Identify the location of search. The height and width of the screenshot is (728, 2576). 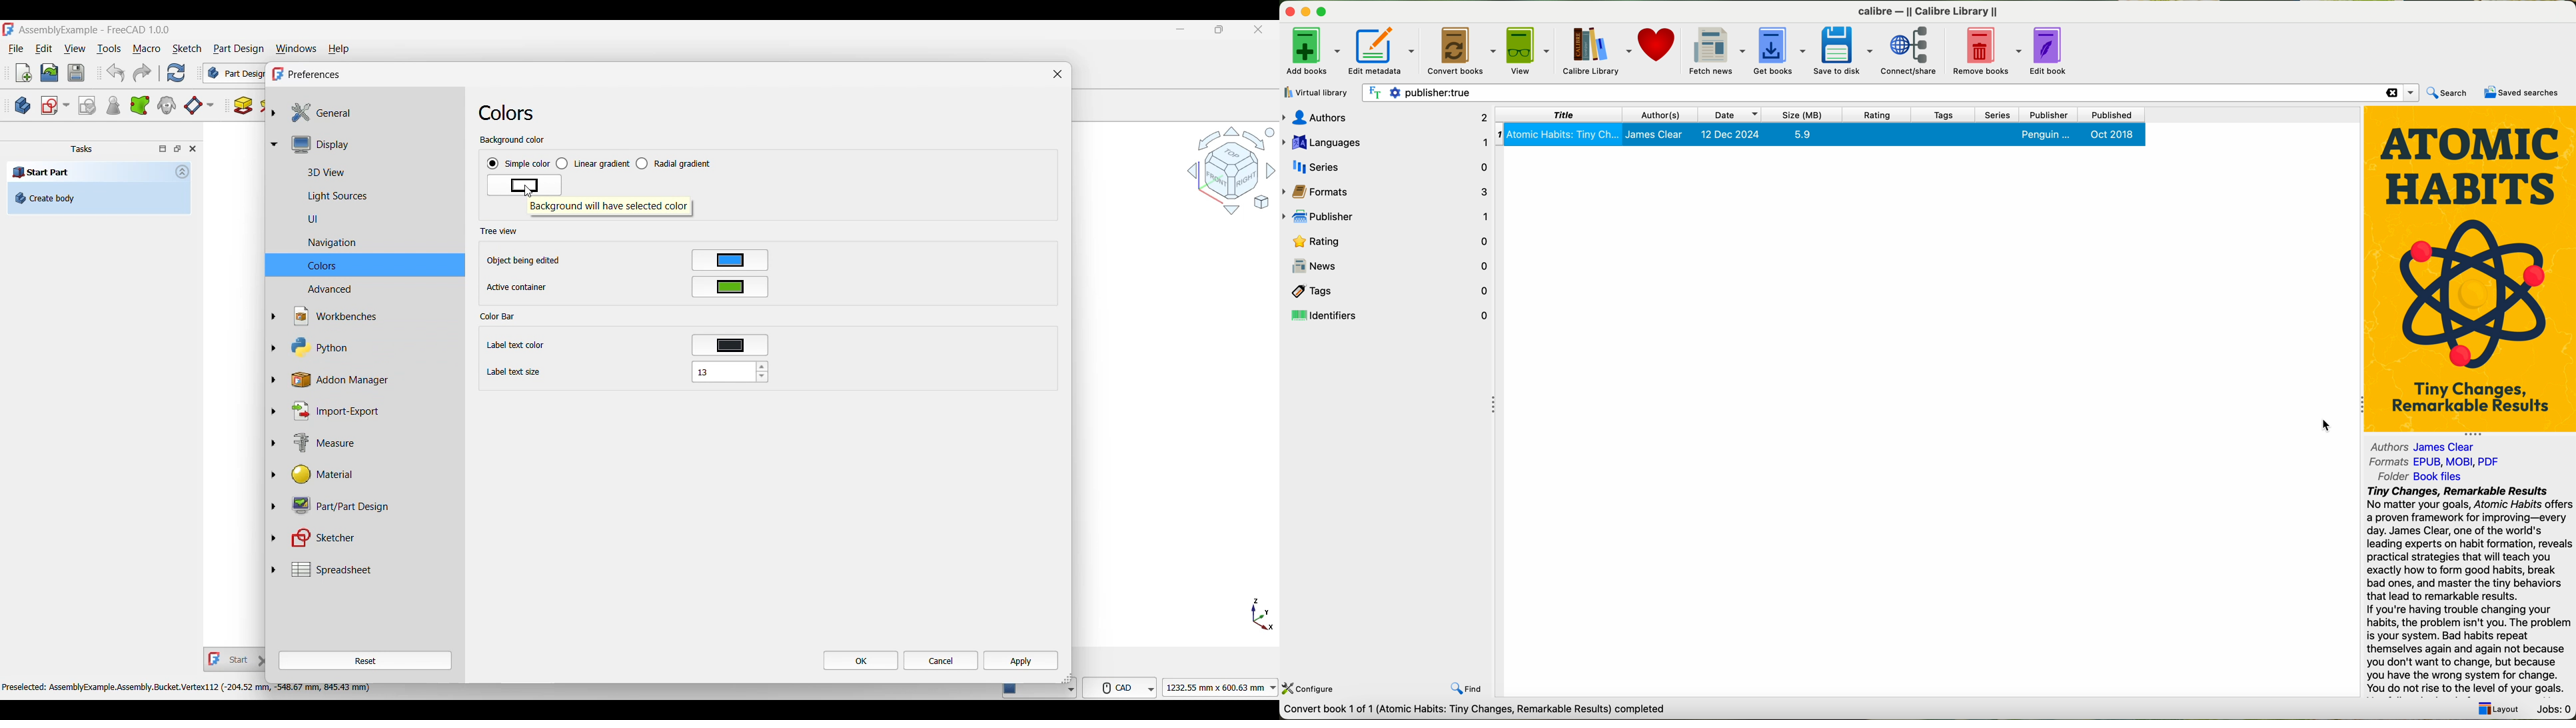
(2449, 92).